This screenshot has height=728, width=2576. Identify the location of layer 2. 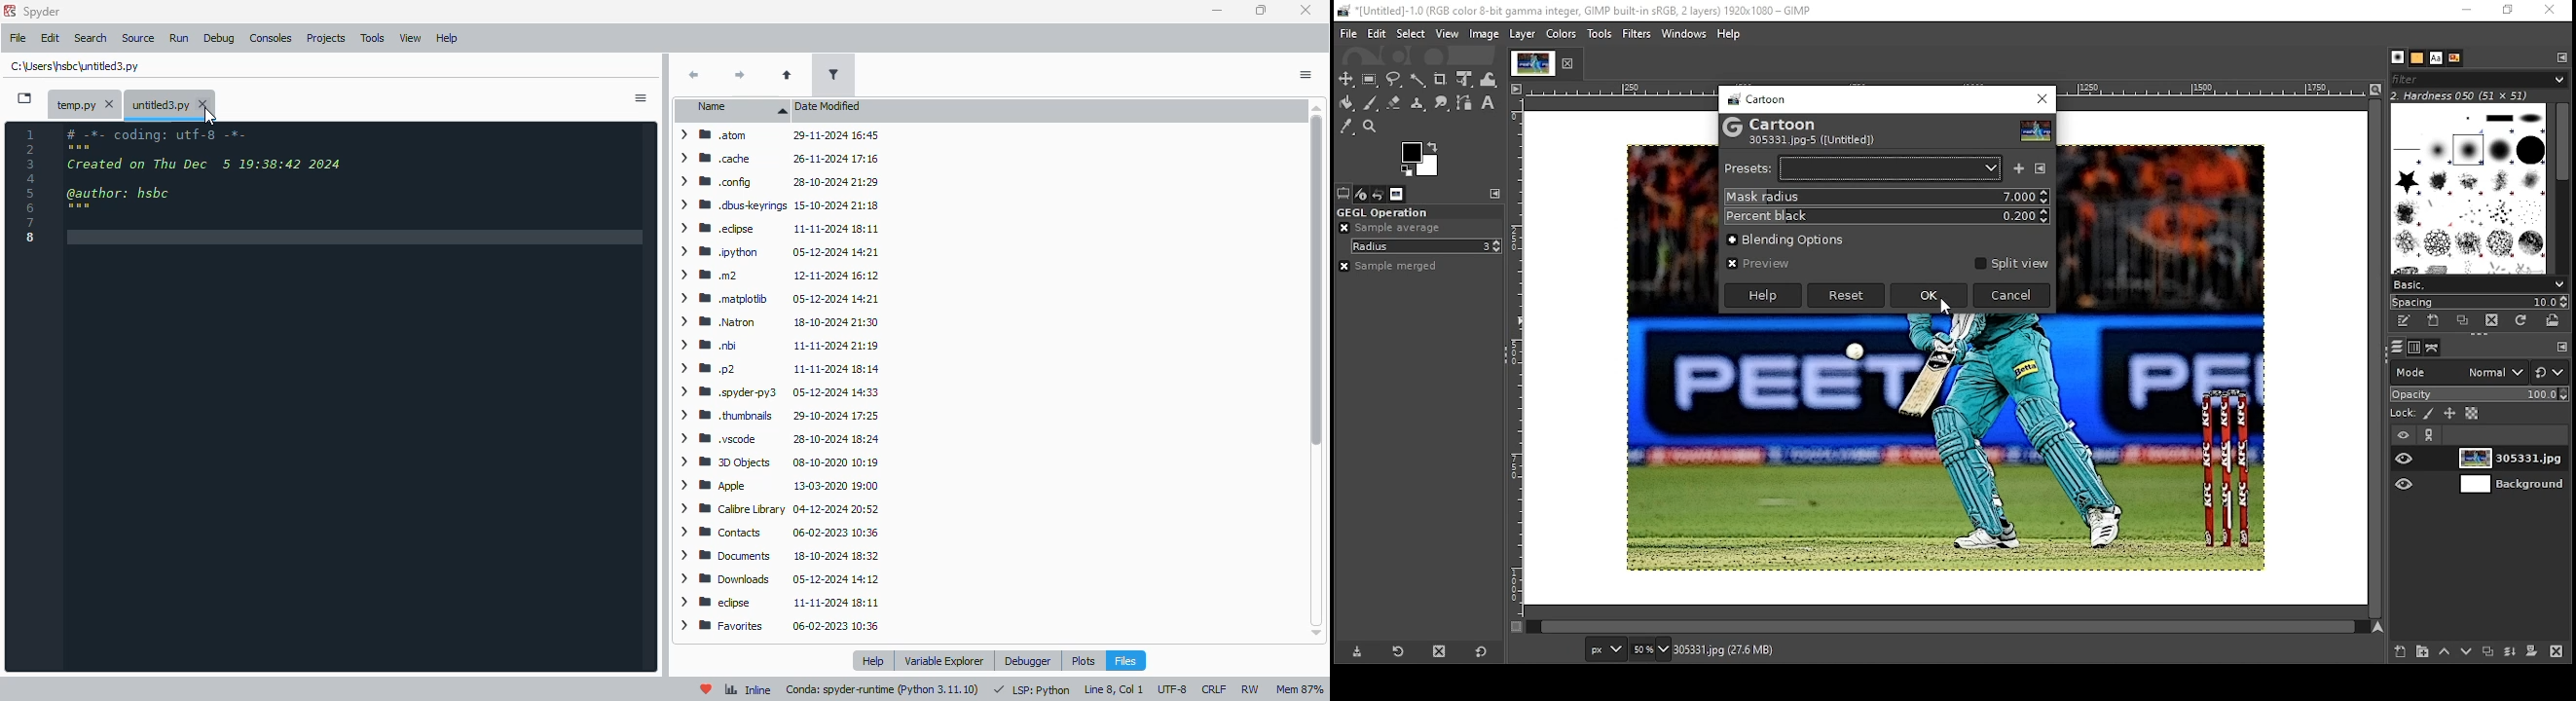
(2514, 486).